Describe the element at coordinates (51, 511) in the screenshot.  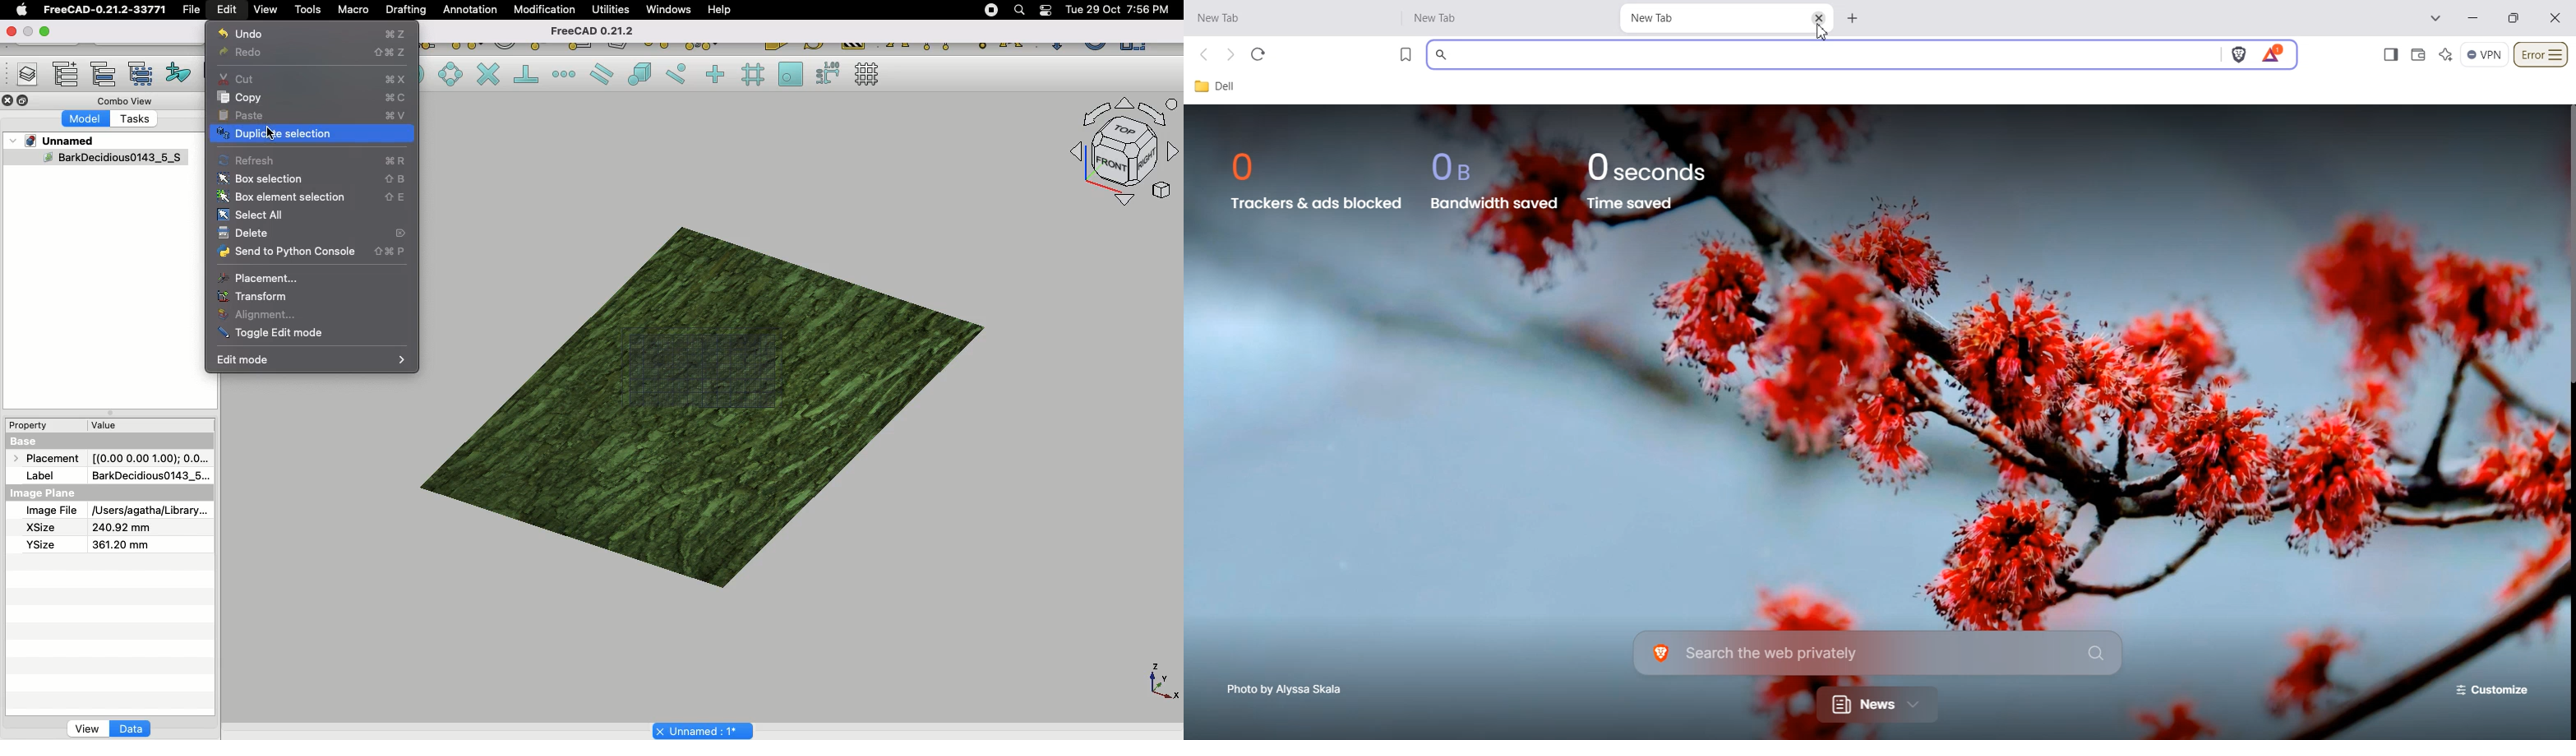
I see `Image File` at that location.